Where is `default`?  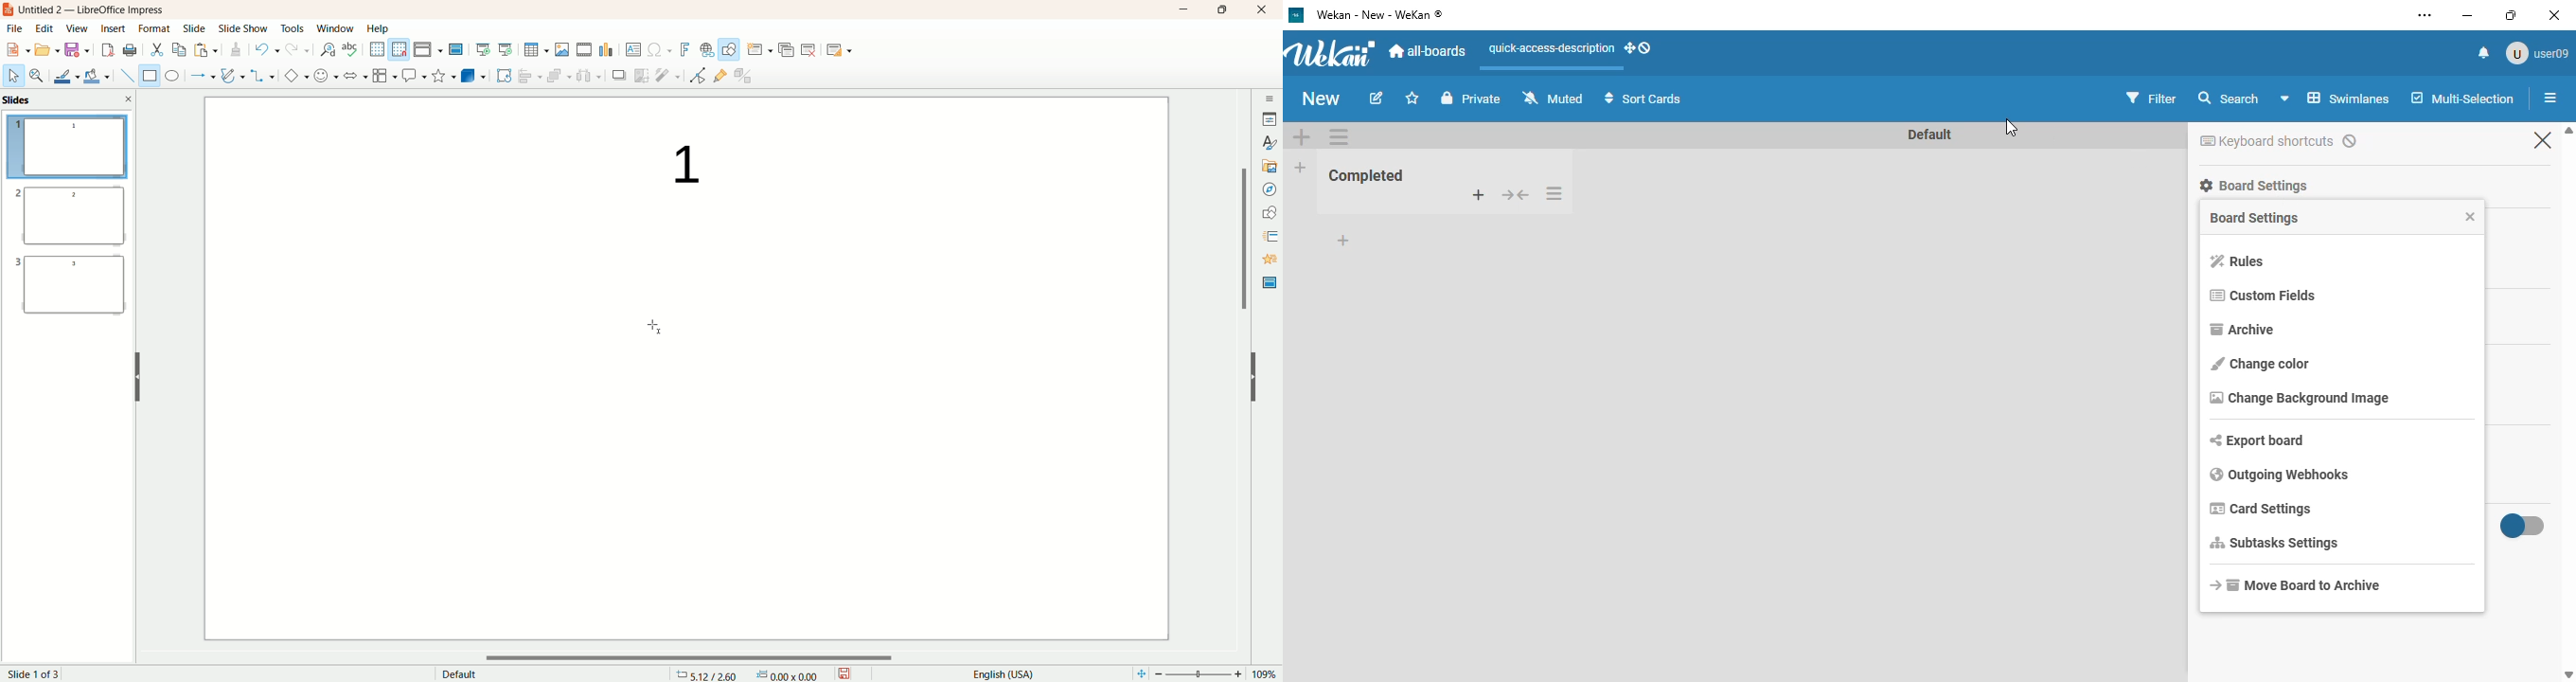 default is located at coordinates (458, 673).